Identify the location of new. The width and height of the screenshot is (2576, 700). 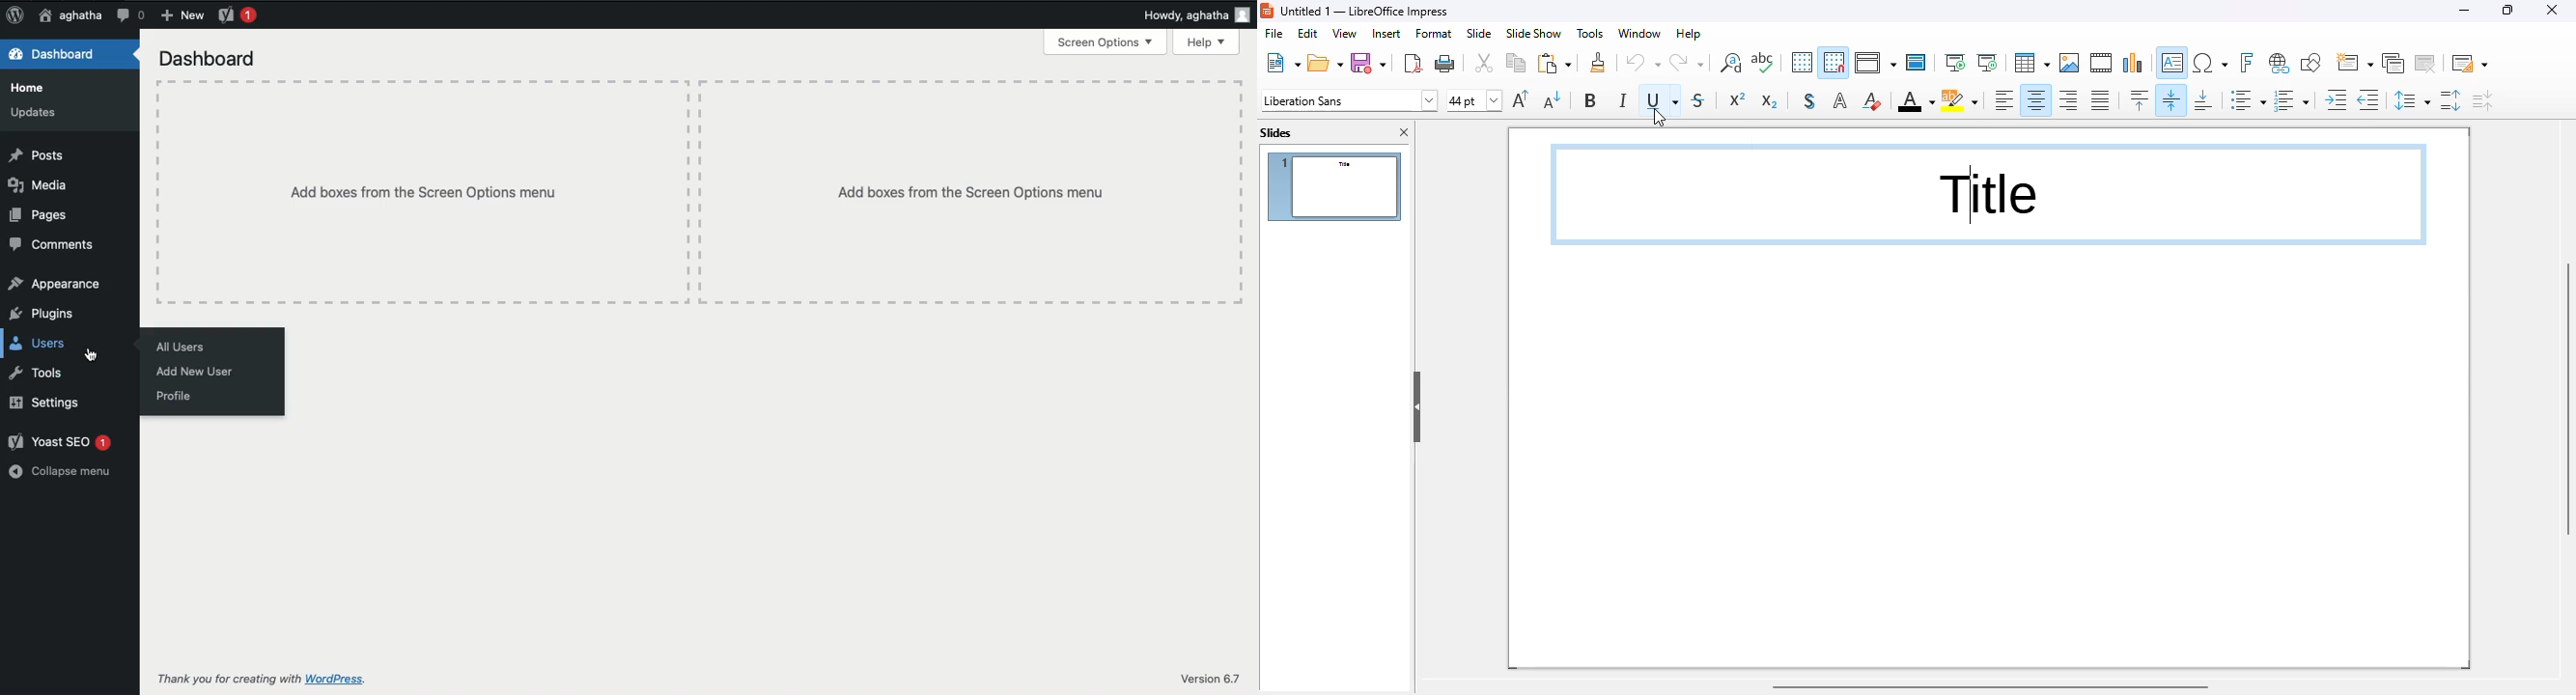
(1281, 63).